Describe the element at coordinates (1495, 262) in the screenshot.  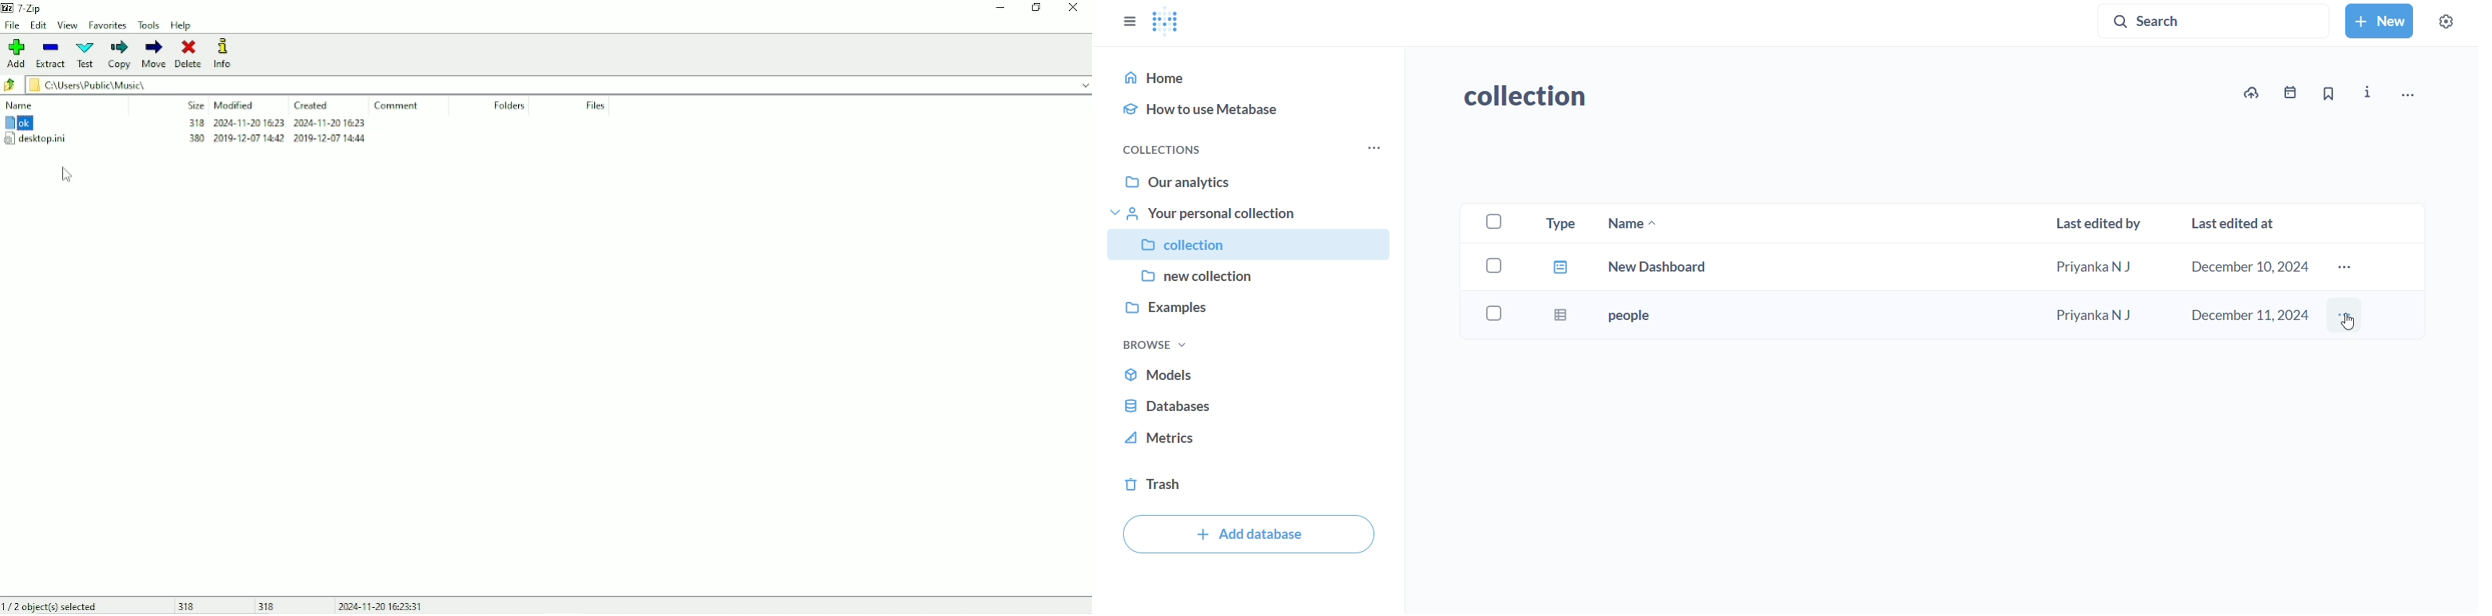
I see `checkbox` at that location.